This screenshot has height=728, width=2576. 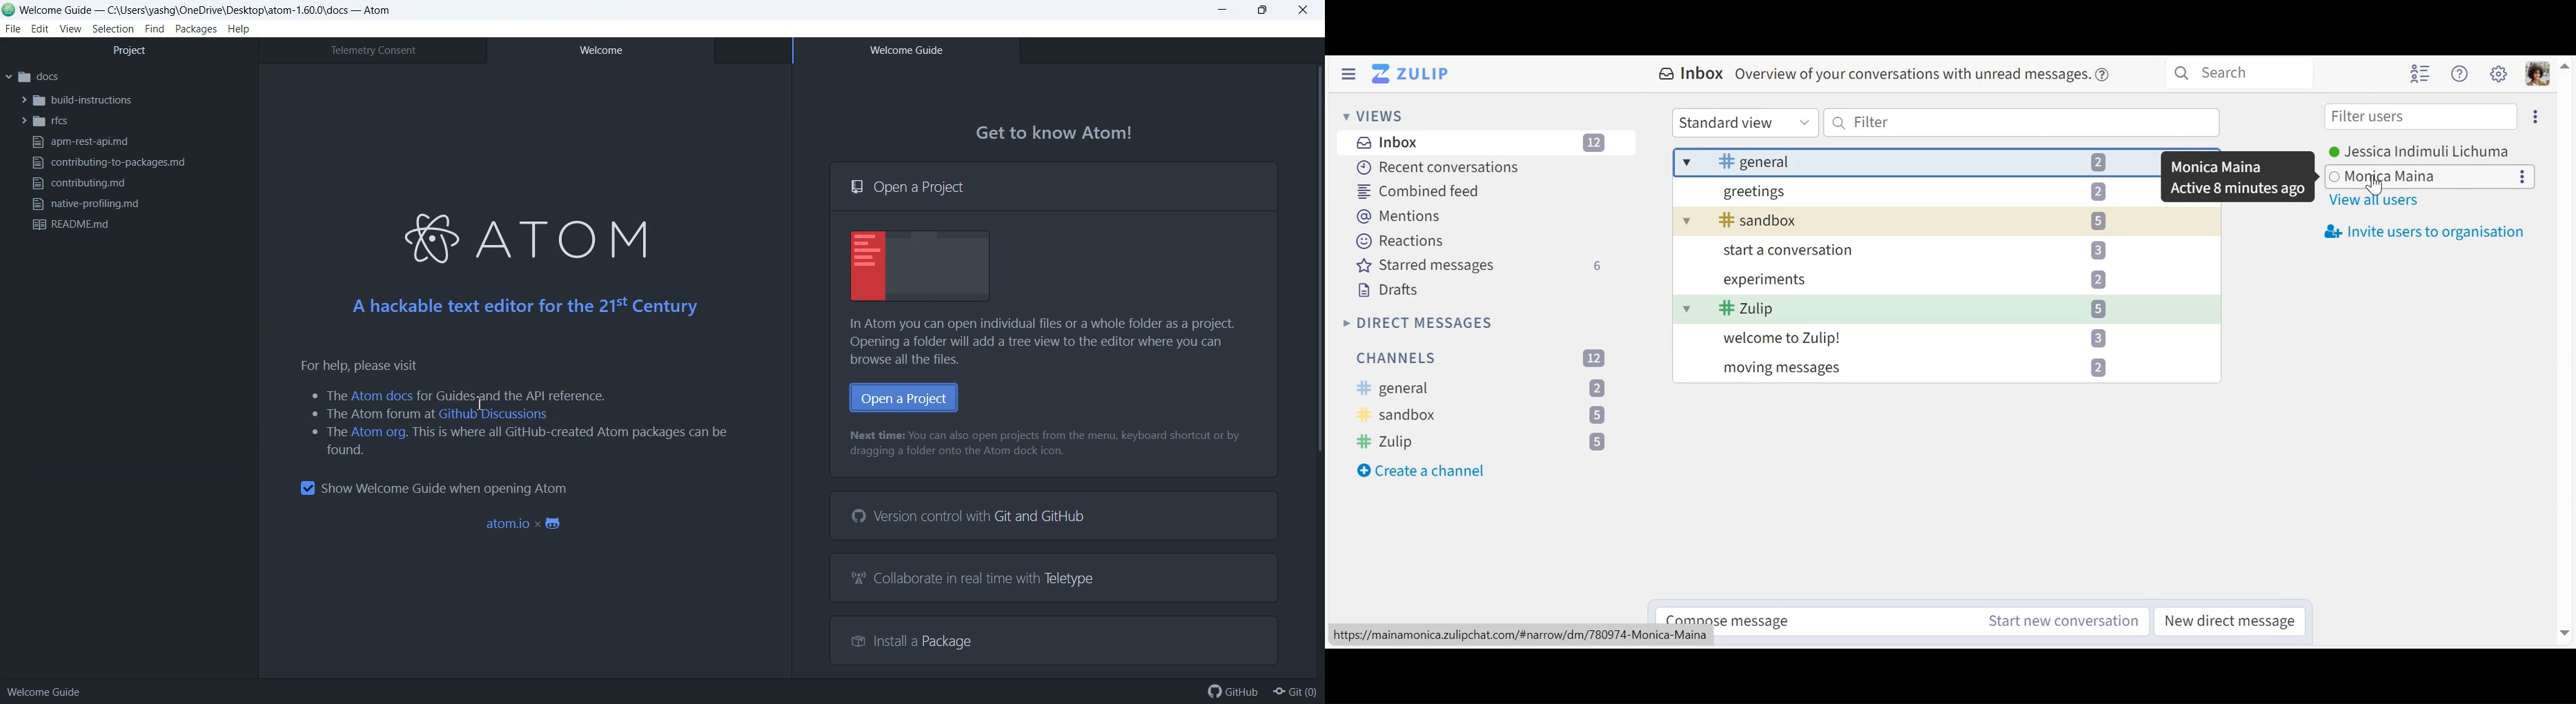 What do you see at coordinates (1371, 115) in the screenshot?
I see `View` at bounding box center [1371, 115].